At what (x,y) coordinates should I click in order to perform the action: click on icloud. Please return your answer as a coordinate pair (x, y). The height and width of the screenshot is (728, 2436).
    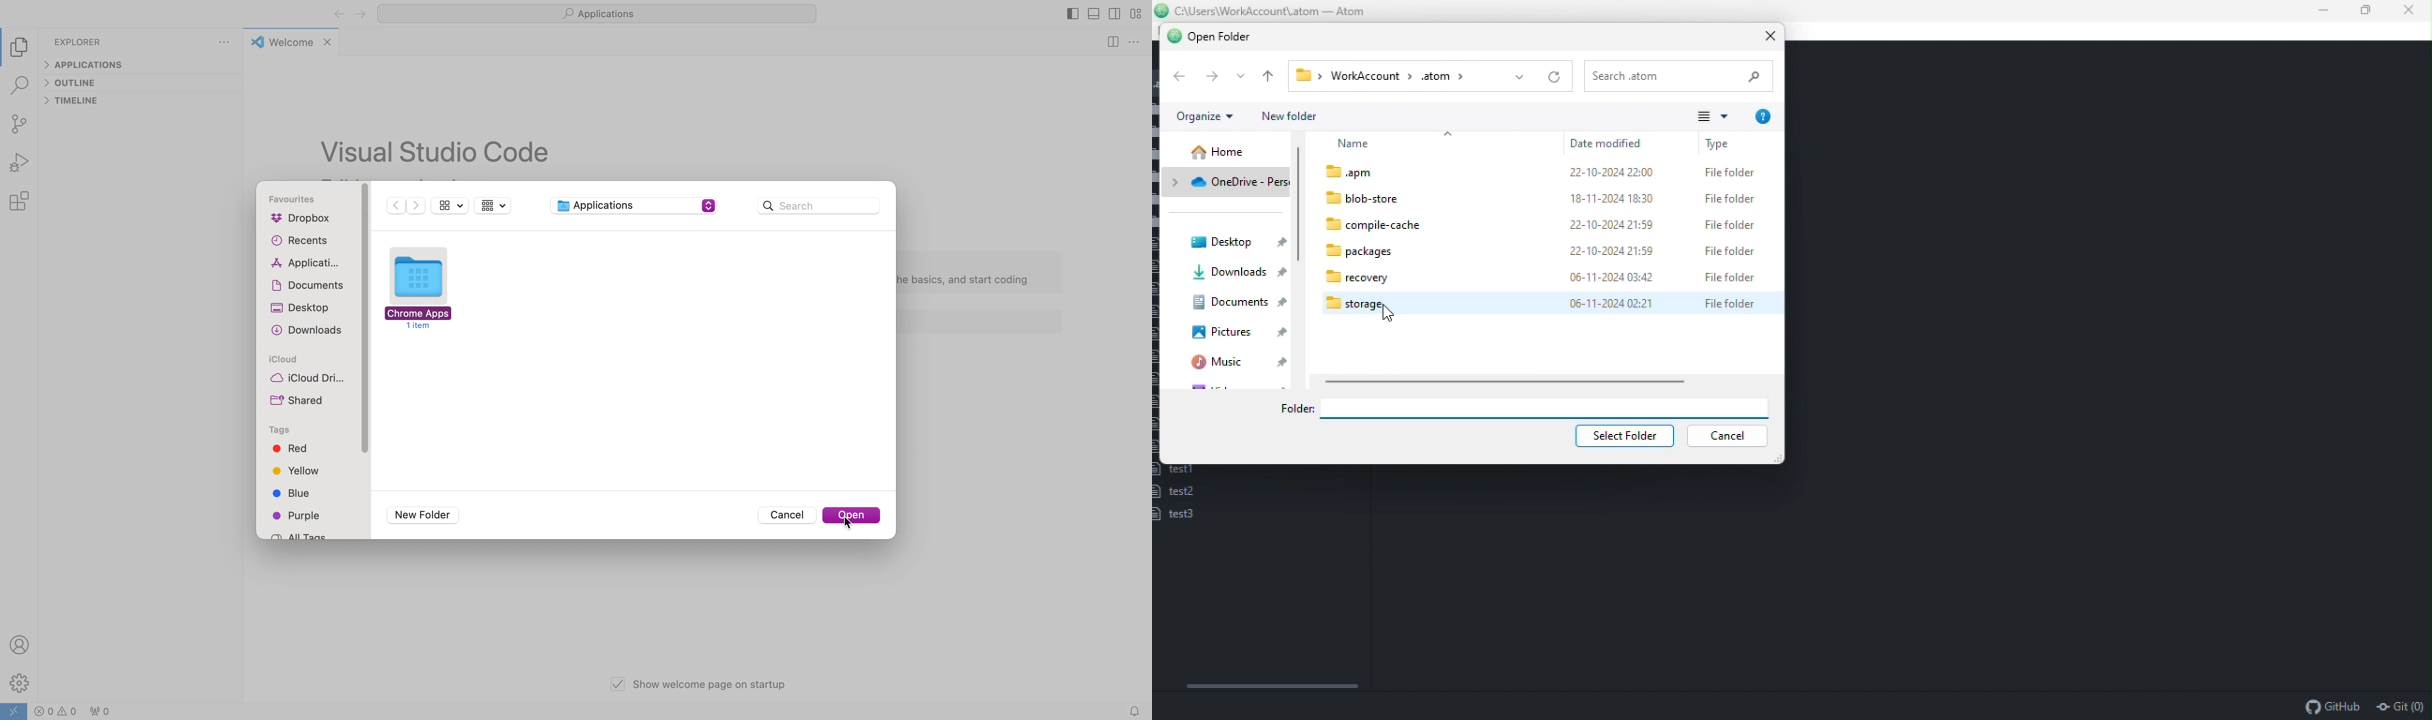
    Looking at the image, I should click on (282, 360).